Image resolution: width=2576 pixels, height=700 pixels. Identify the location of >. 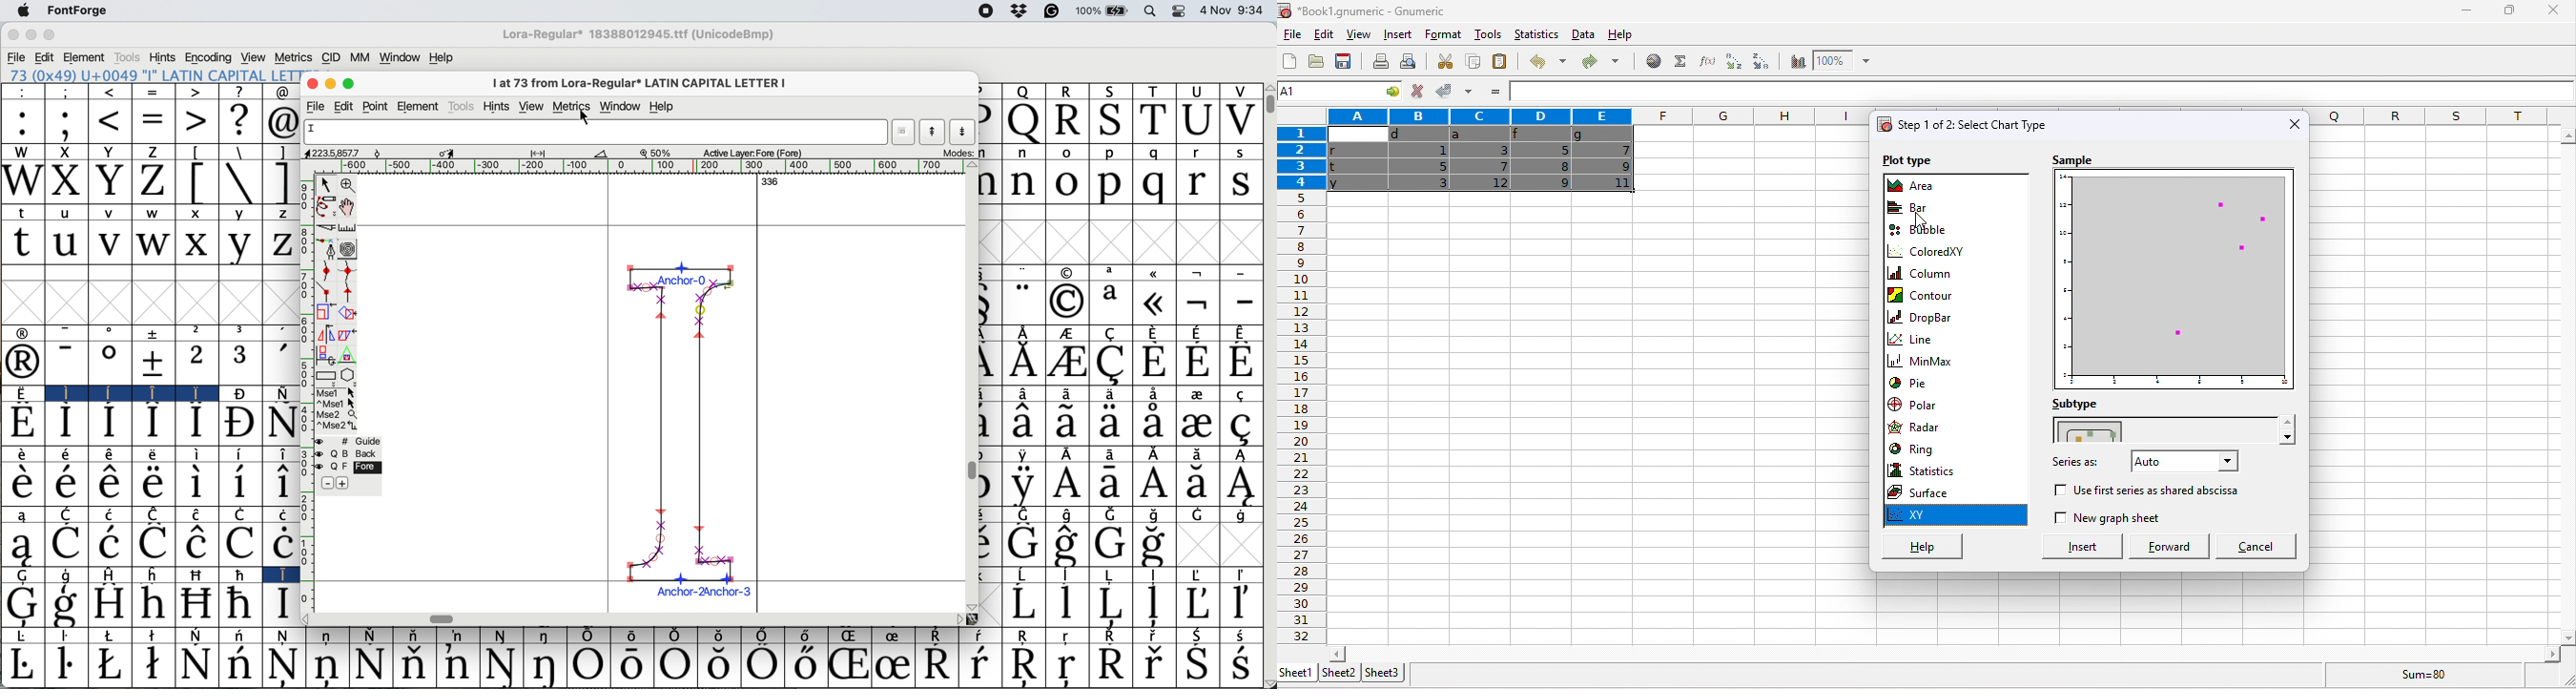
(194, 92).